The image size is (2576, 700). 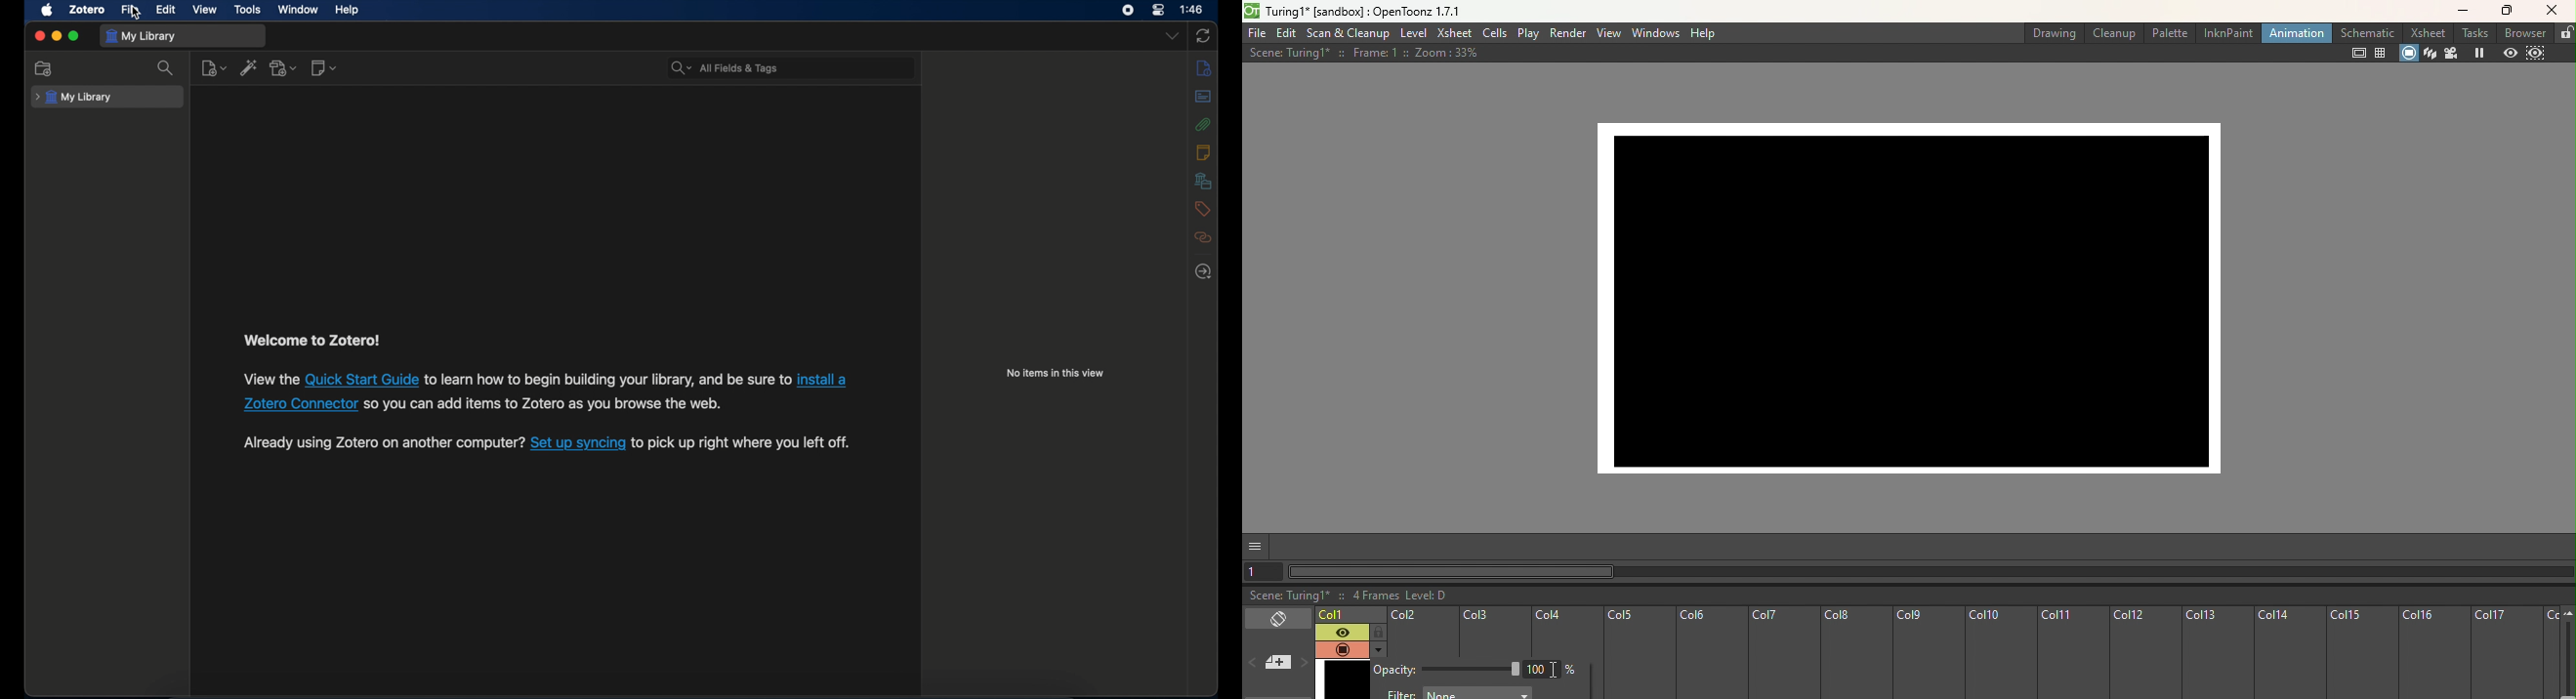 I want to click on help, so click(x=347, y=10).